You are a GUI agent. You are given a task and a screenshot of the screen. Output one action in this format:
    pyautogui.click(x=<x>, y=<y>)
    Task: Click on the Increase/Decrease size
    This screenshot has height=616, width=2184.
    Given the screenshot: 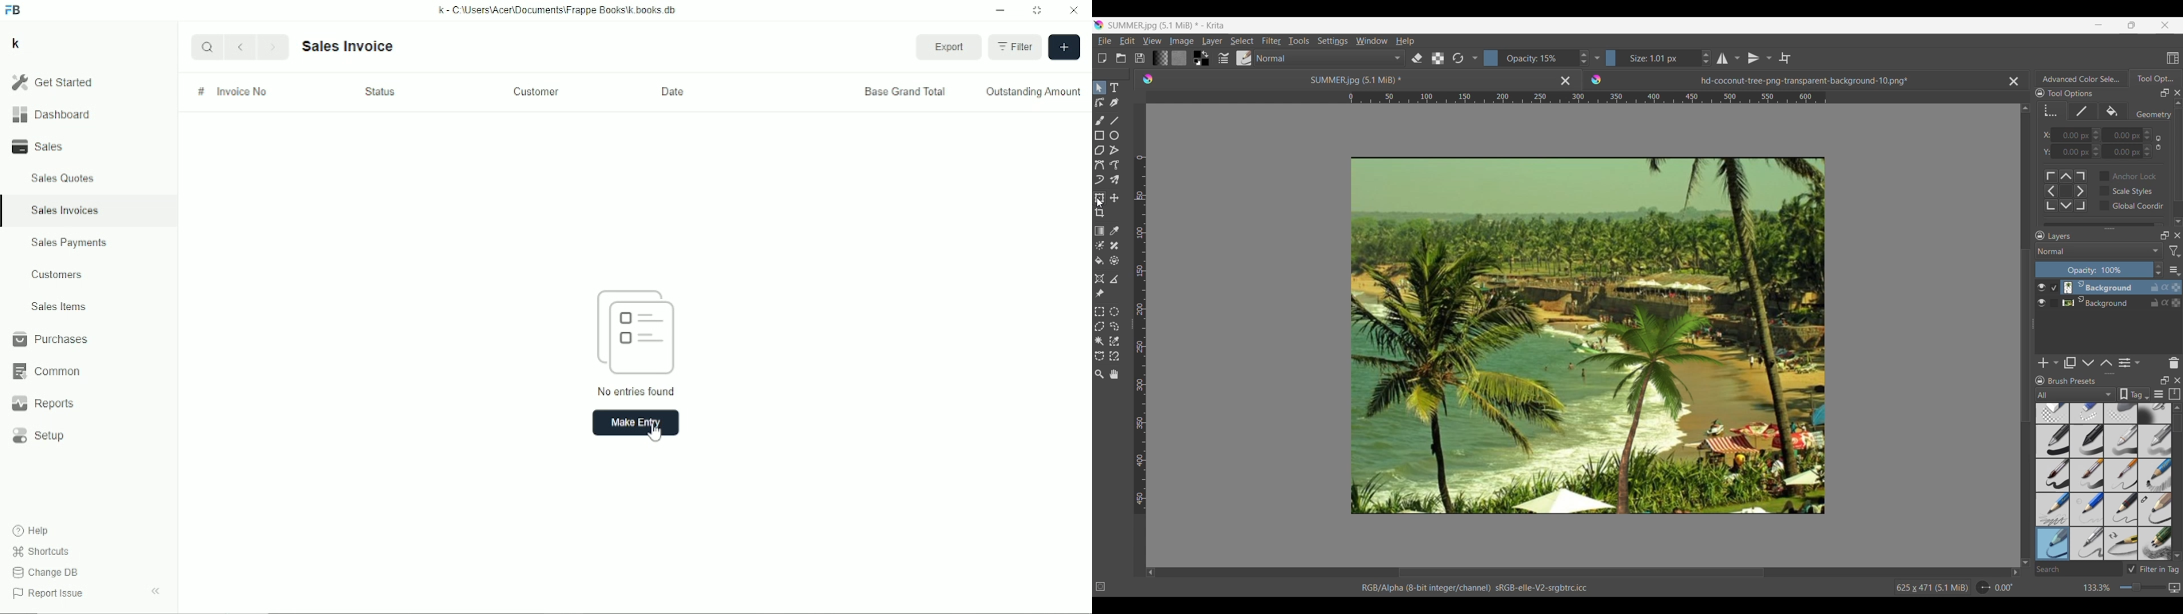 What is the action you would take?
    pyautogui.click(x=1659, y=58)
    